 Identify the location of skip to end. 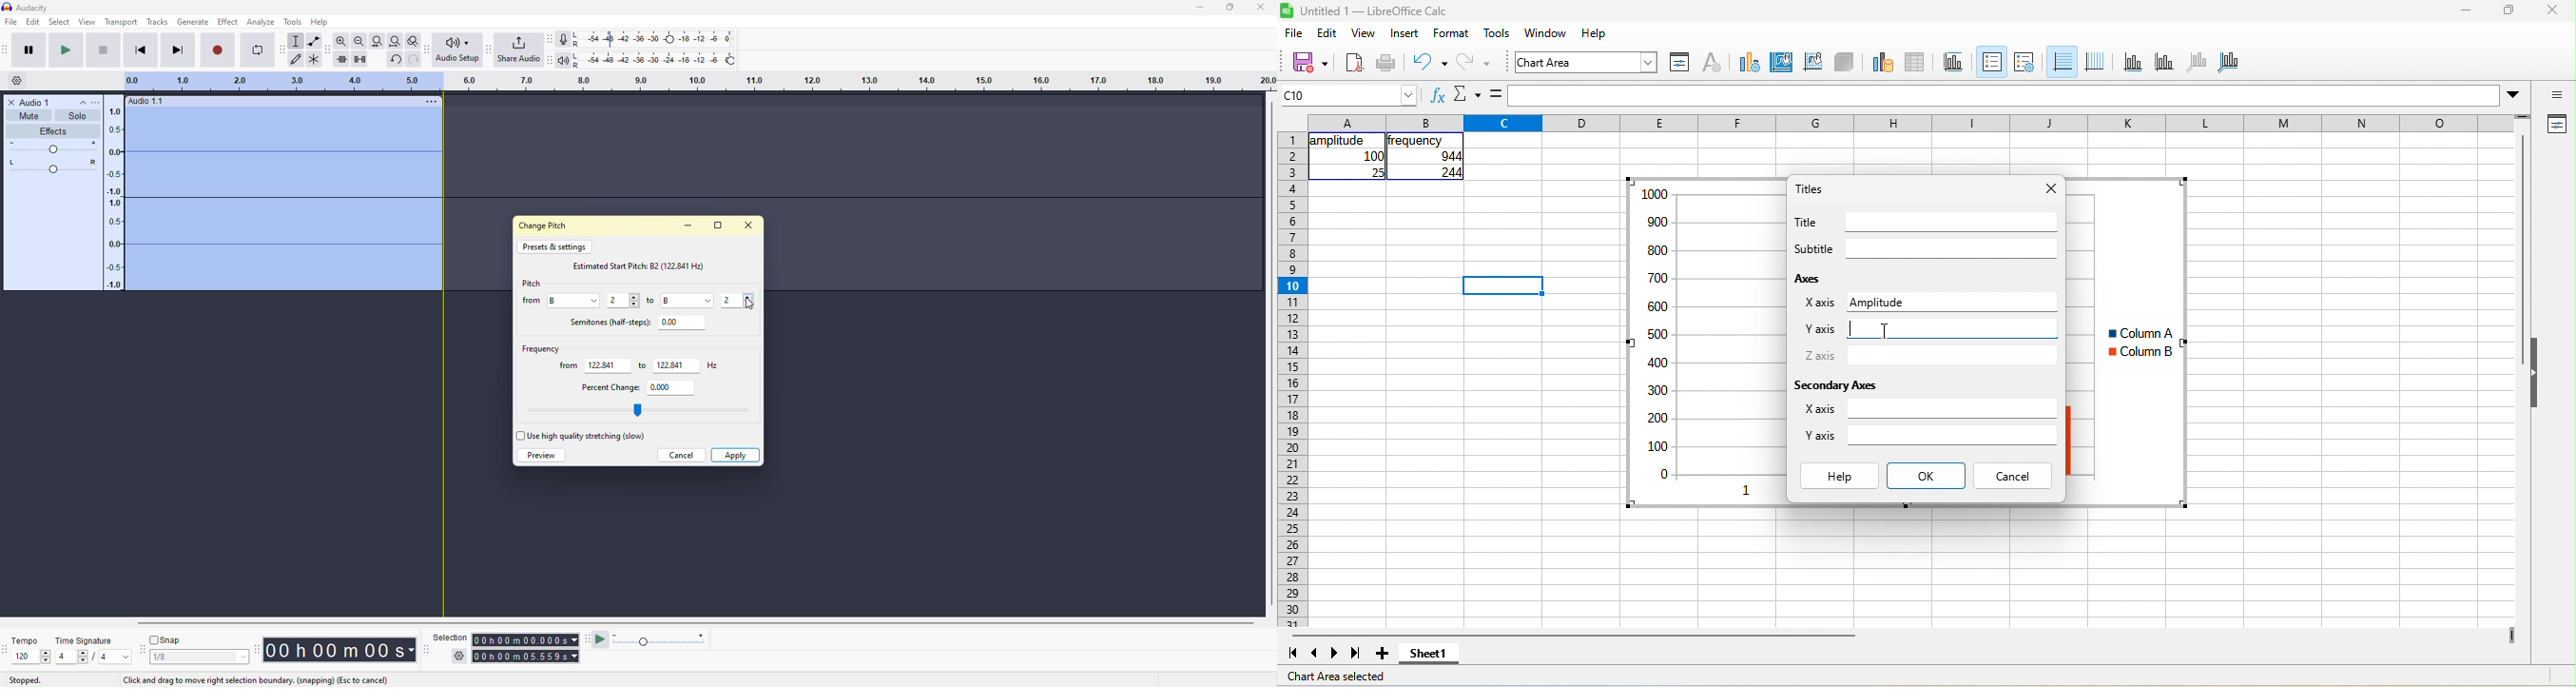
(179, 49).